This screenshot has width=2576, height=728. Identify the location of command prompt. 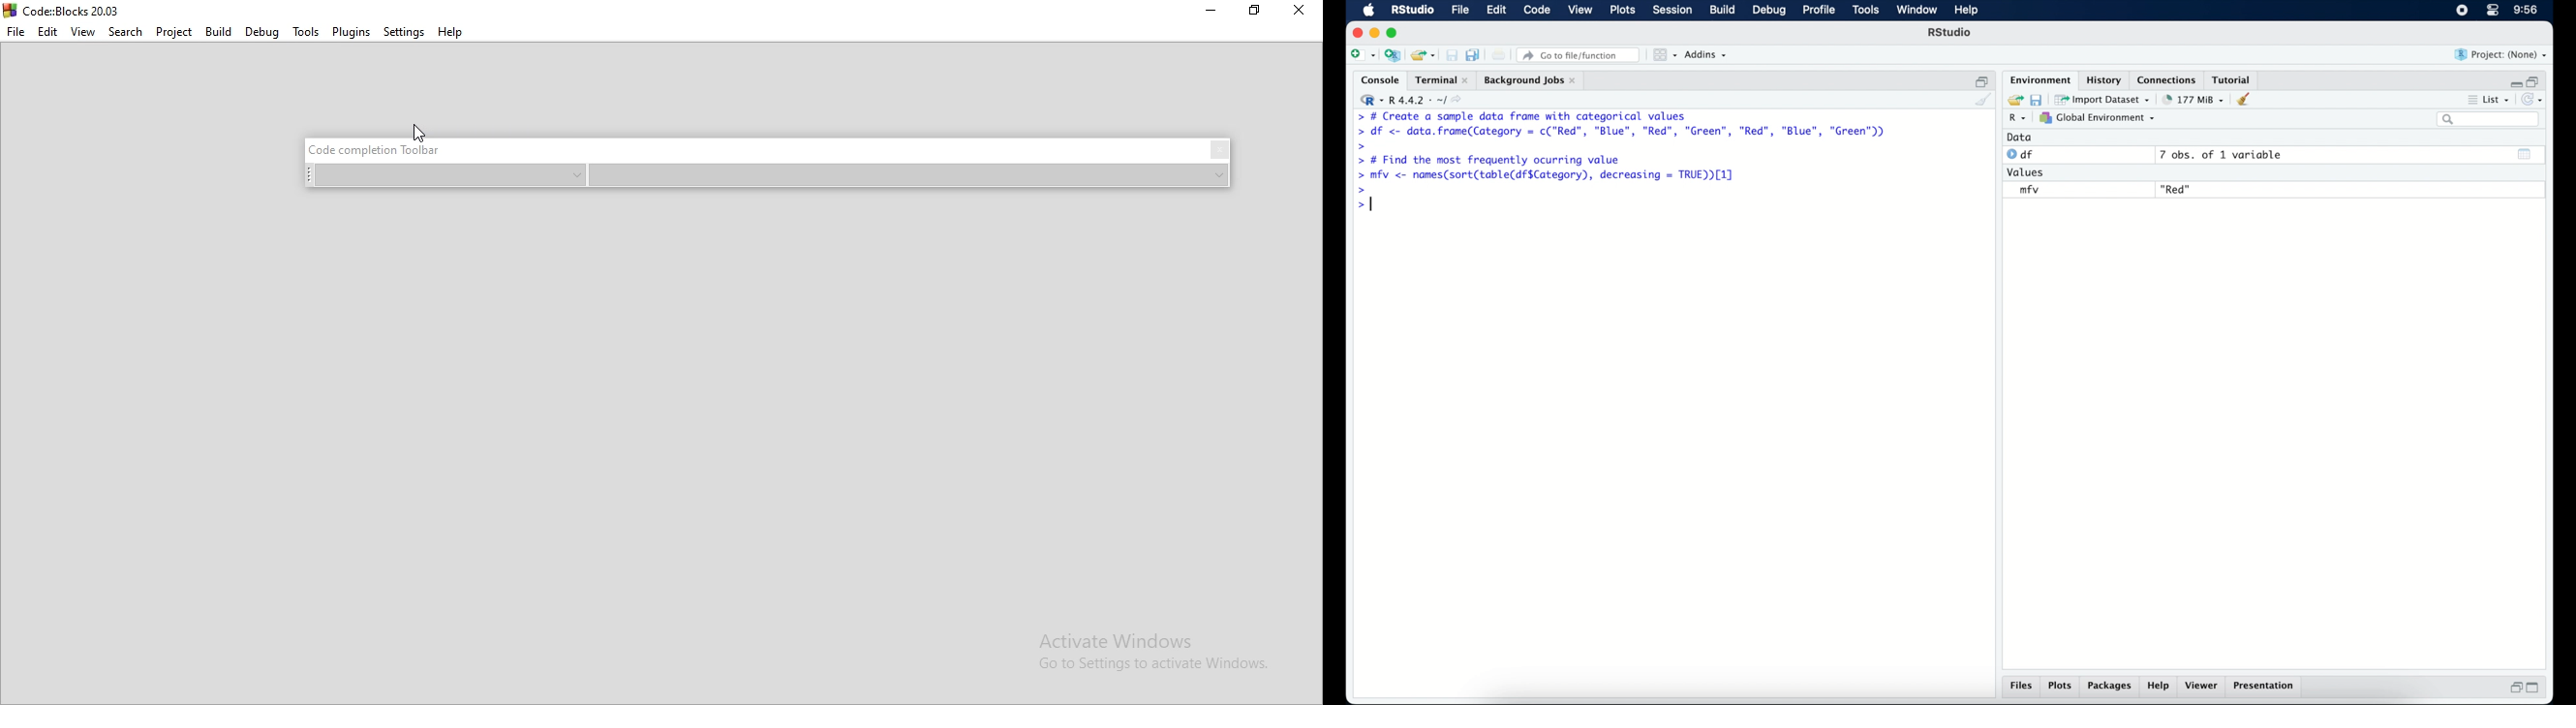
(1362, 146).